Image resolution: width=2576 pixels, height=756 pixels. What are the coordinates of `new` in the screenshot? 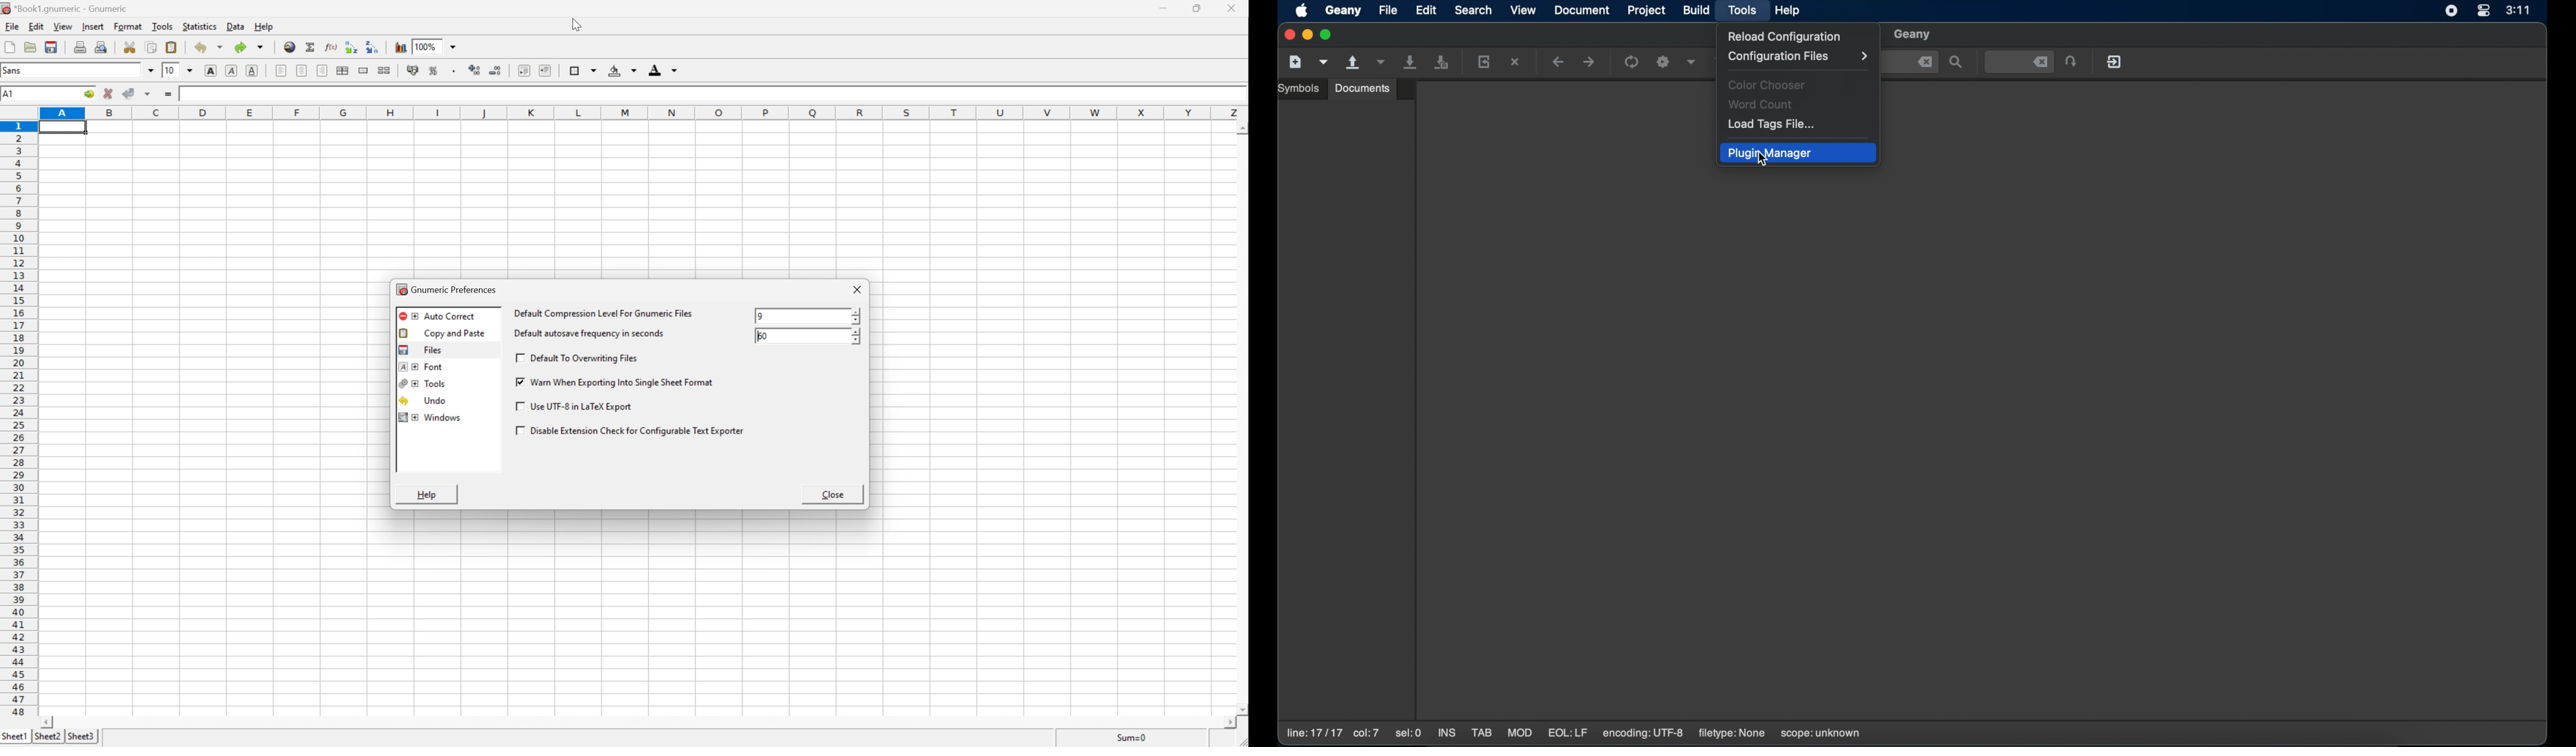 It's located at (9, 47).